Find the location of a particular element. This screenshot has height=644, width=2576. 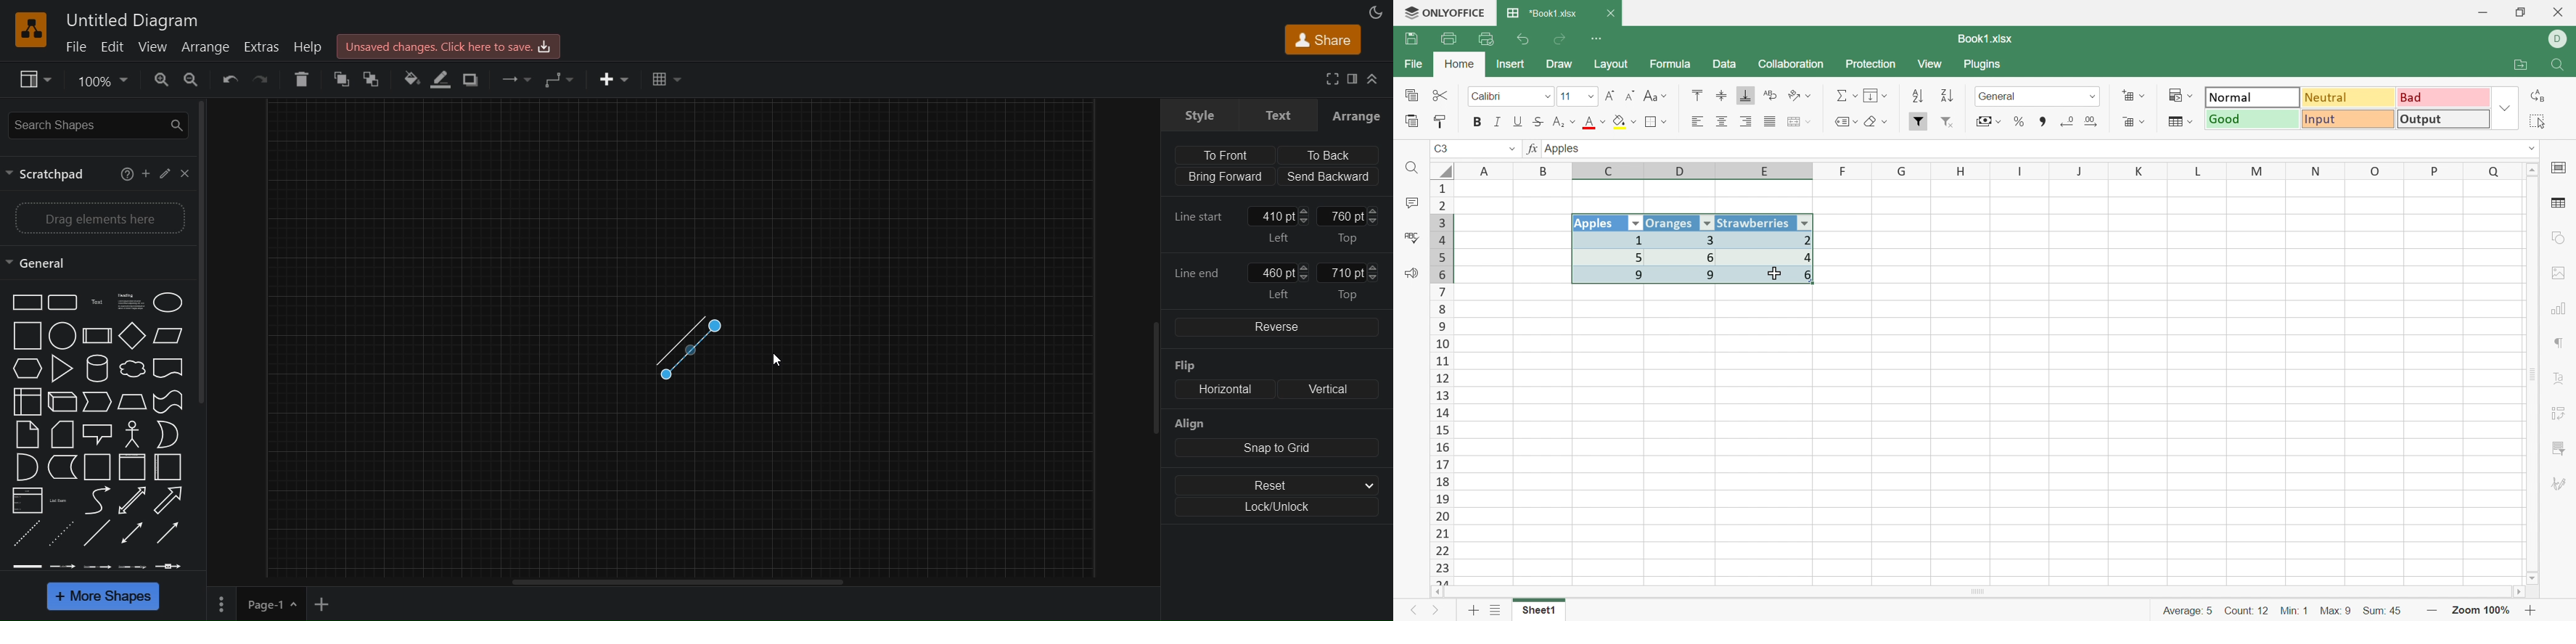

And is located at coordinates (25, 466).